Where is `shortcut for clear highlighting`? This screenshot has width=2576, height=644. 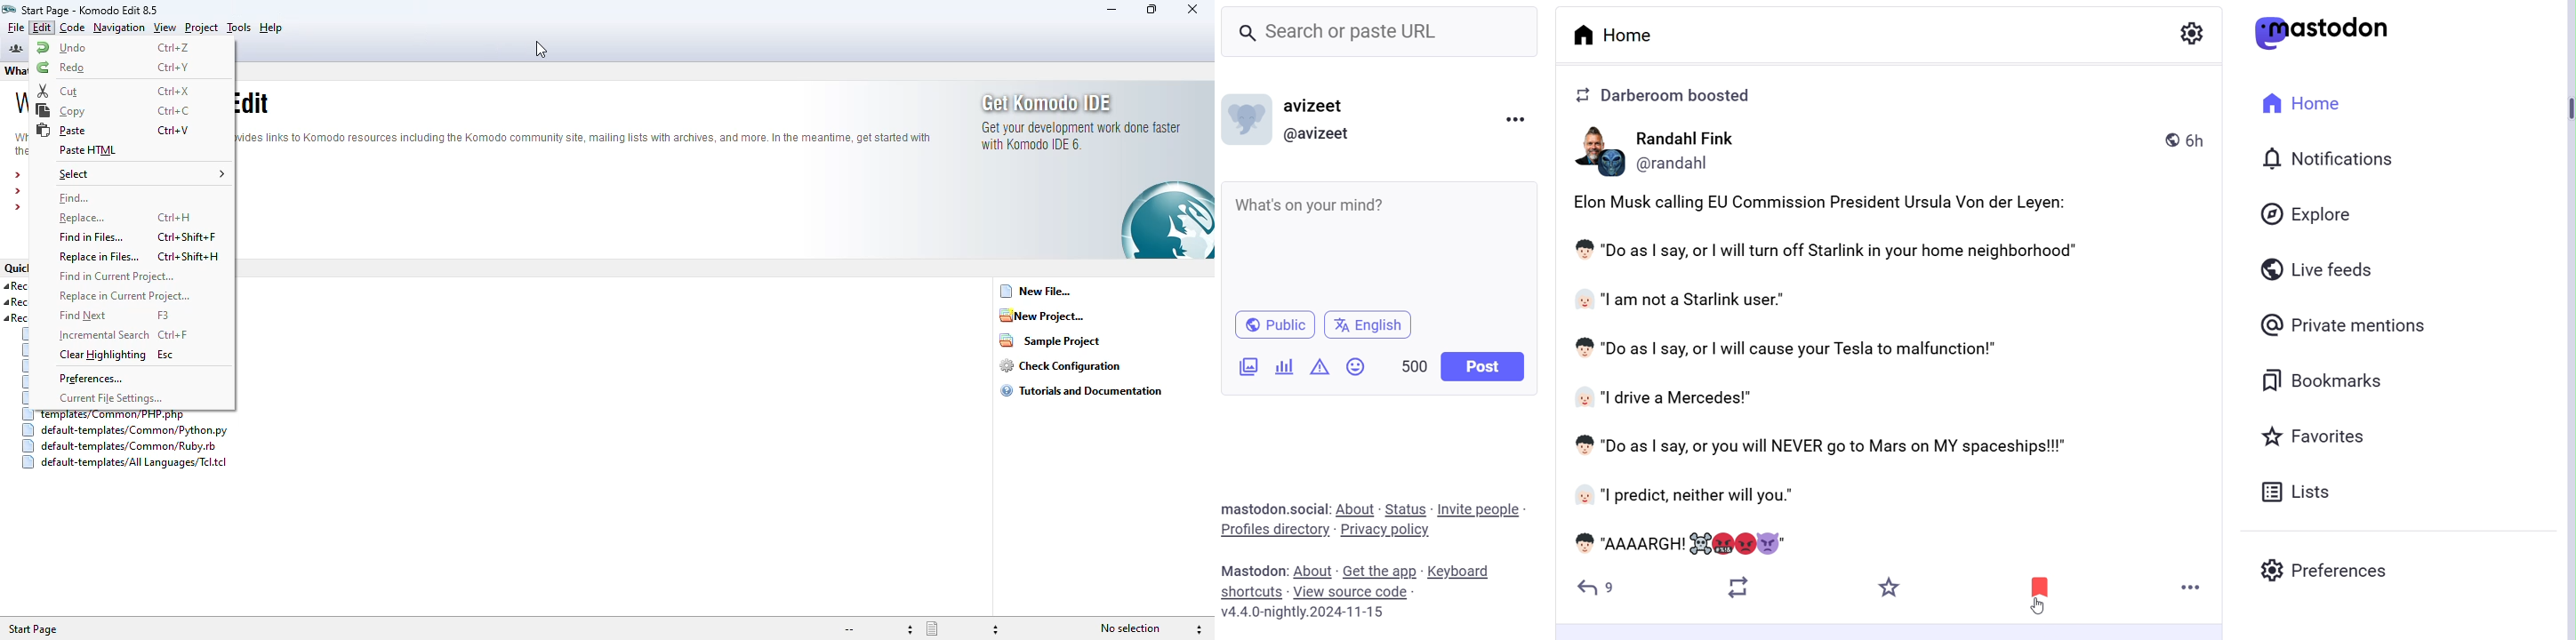
shortcut for clear highlighting is located at coordinates (165, 355).